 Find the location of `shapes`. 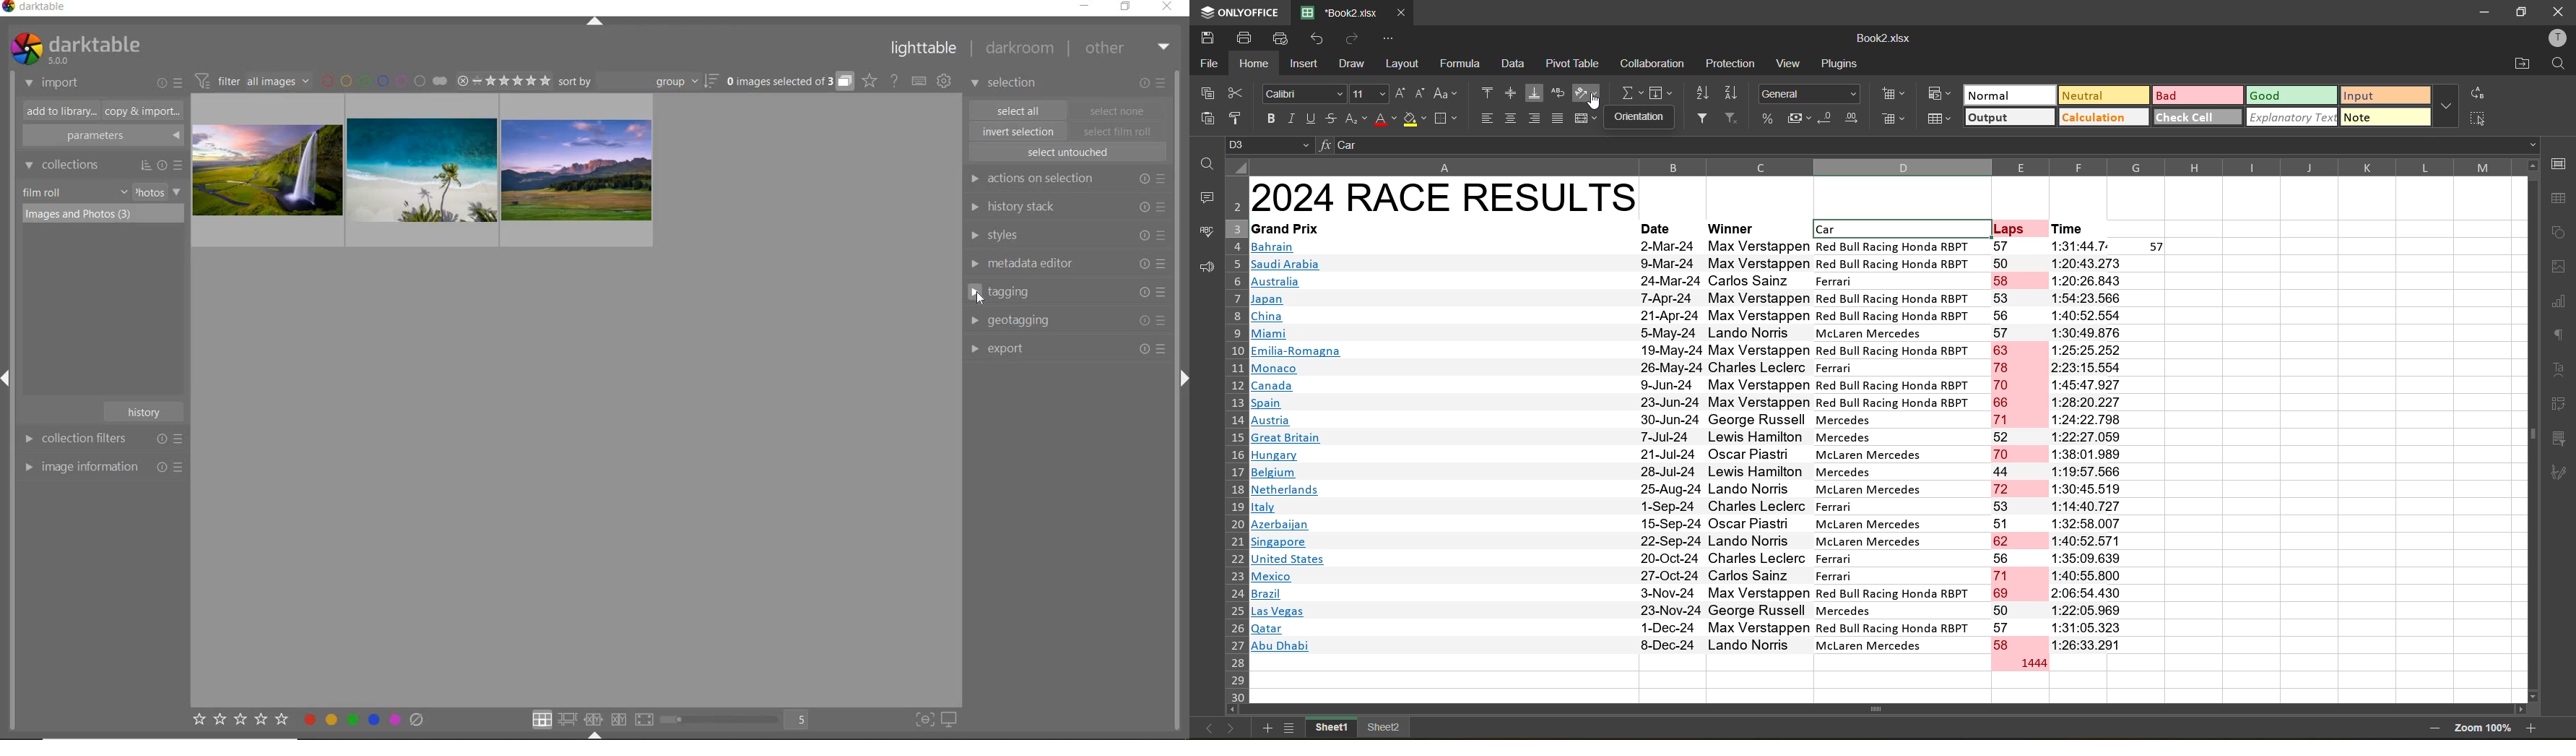

shapes is located at coordinates (2560, 230).